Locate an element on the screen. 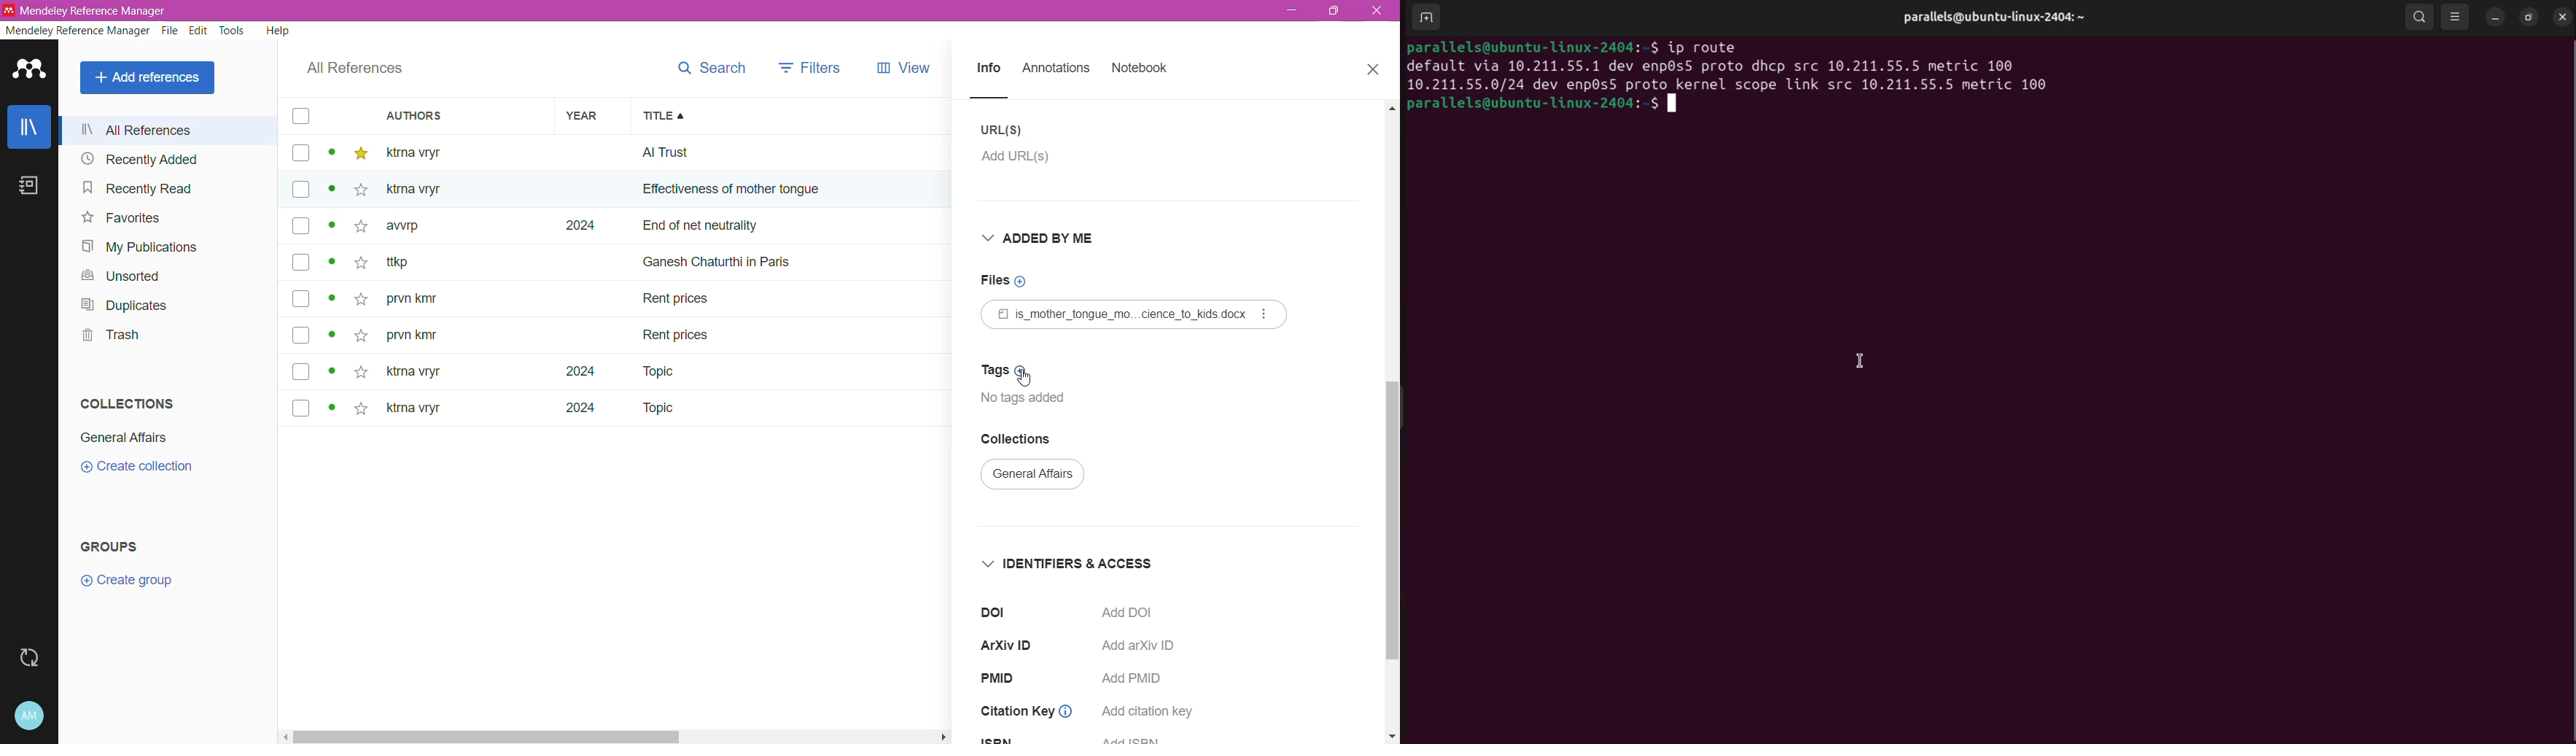  PMID is located at coordinates (1003, 678).